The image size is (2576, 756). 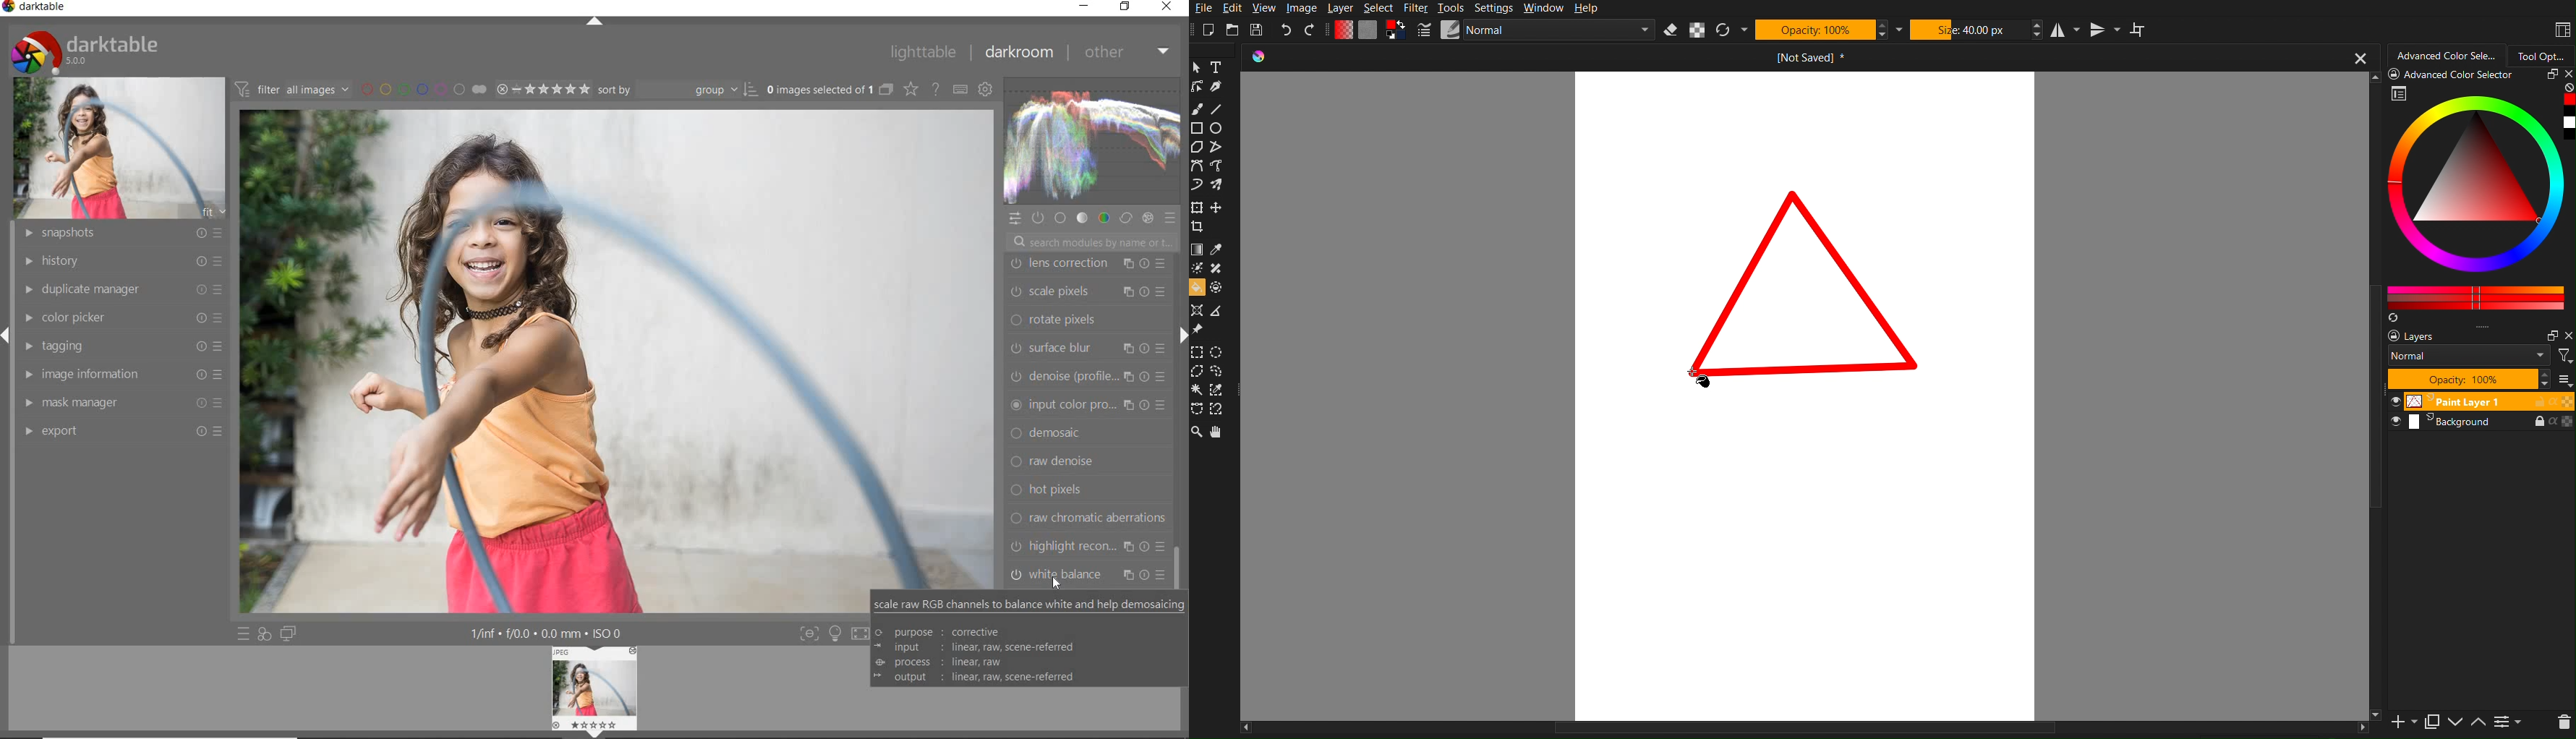 What do you see at coordinates (1198, 433) in the screenshot?
I see `Zoom` at bounding box center [1198, 433].